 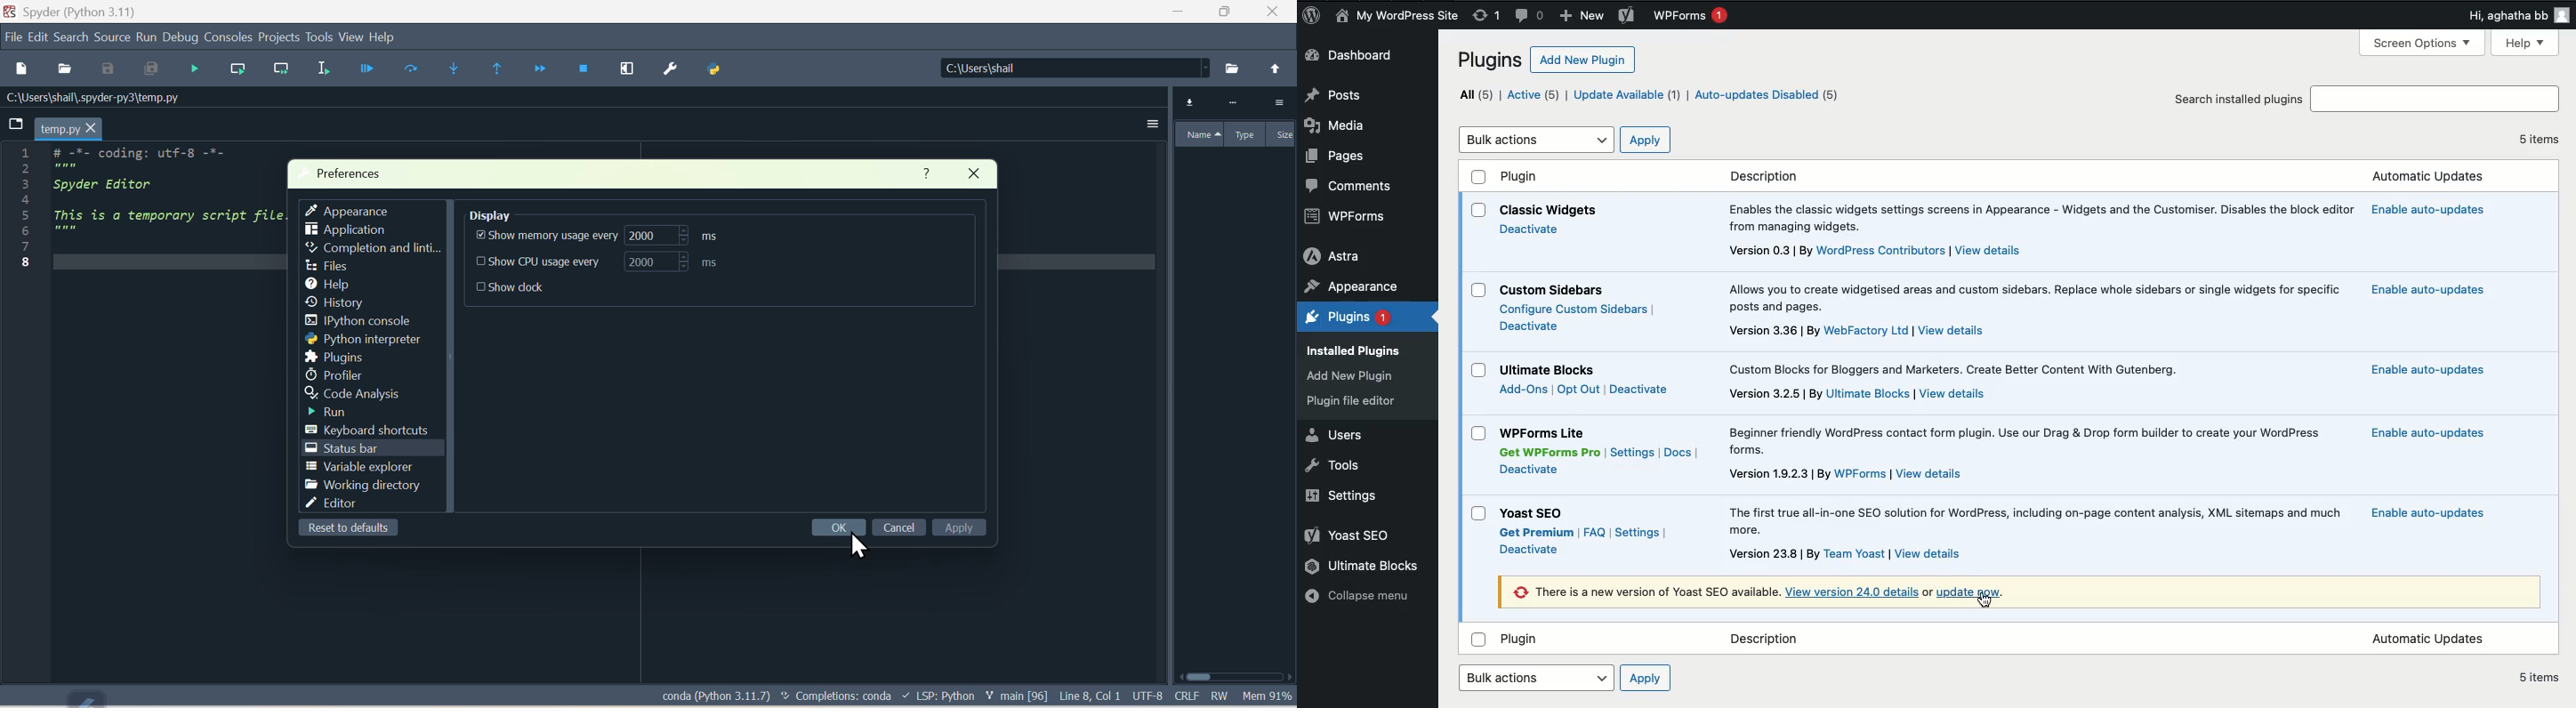 I want to click on I python console, so click(x=360, y=320).